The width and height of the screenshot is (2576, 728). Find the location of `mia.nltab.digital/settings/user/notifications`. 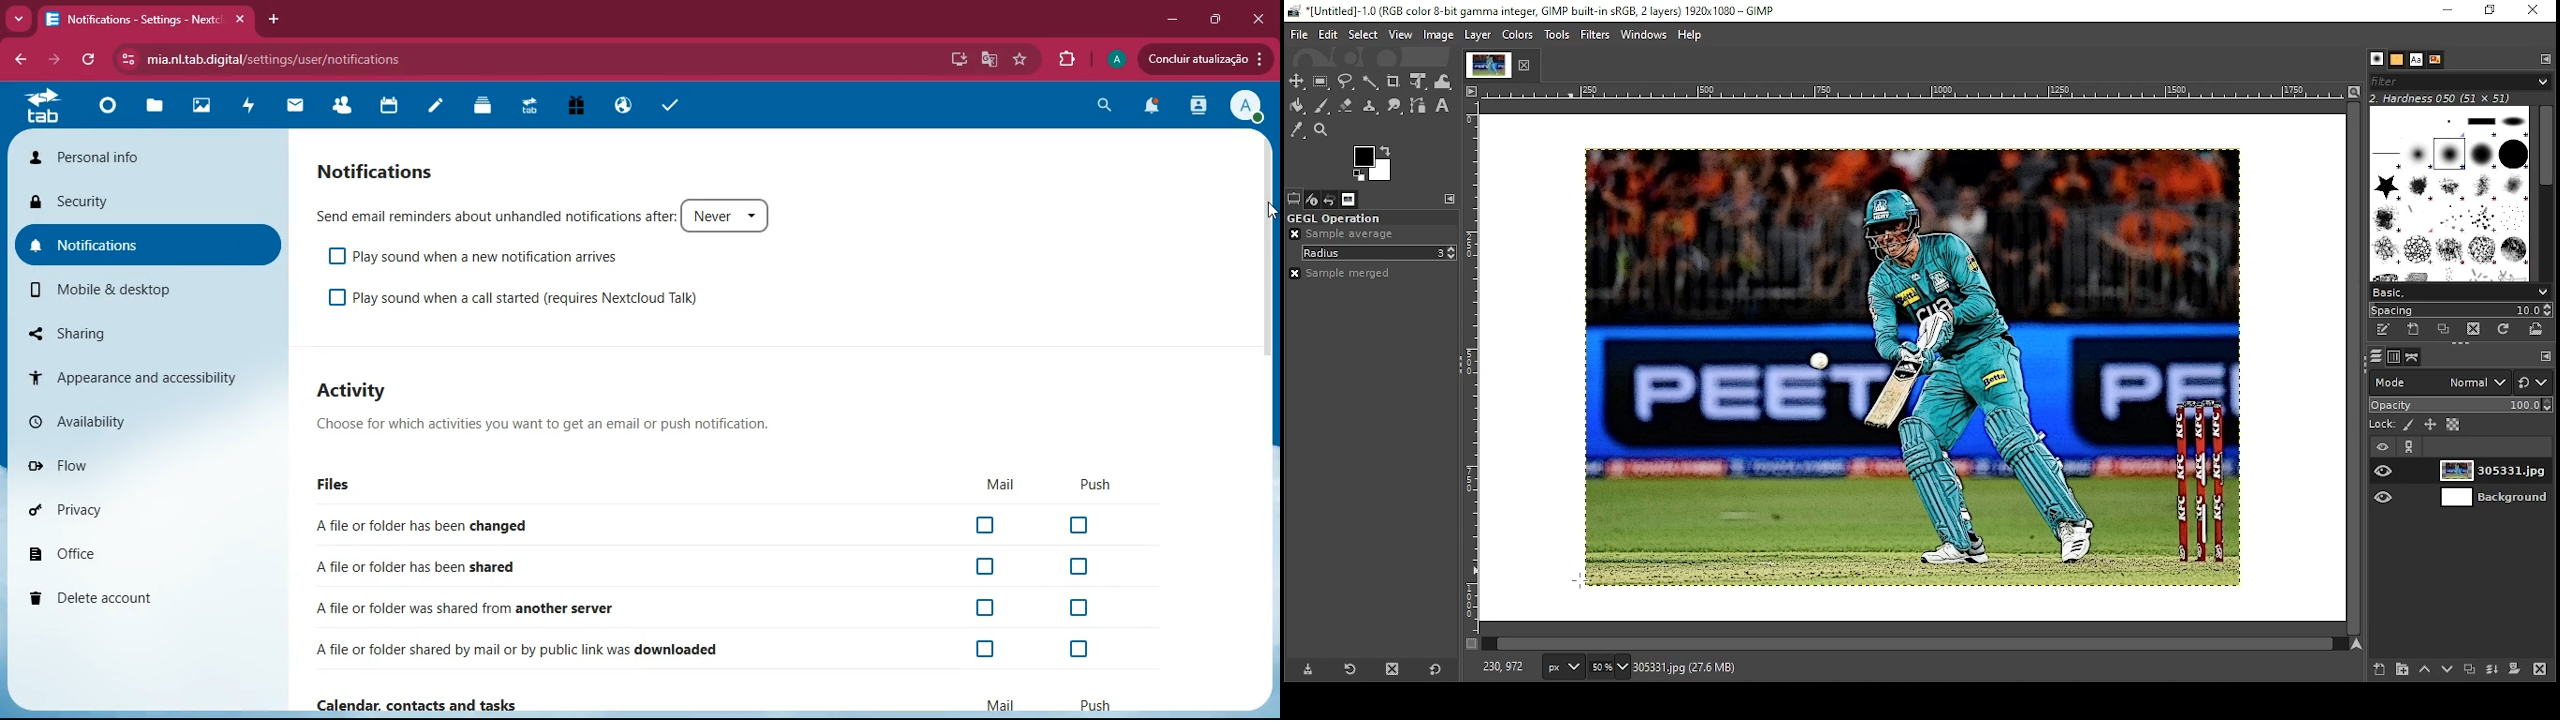

mia.nltab.digital/settings/user/notifications is located at coordinates (275, 61).